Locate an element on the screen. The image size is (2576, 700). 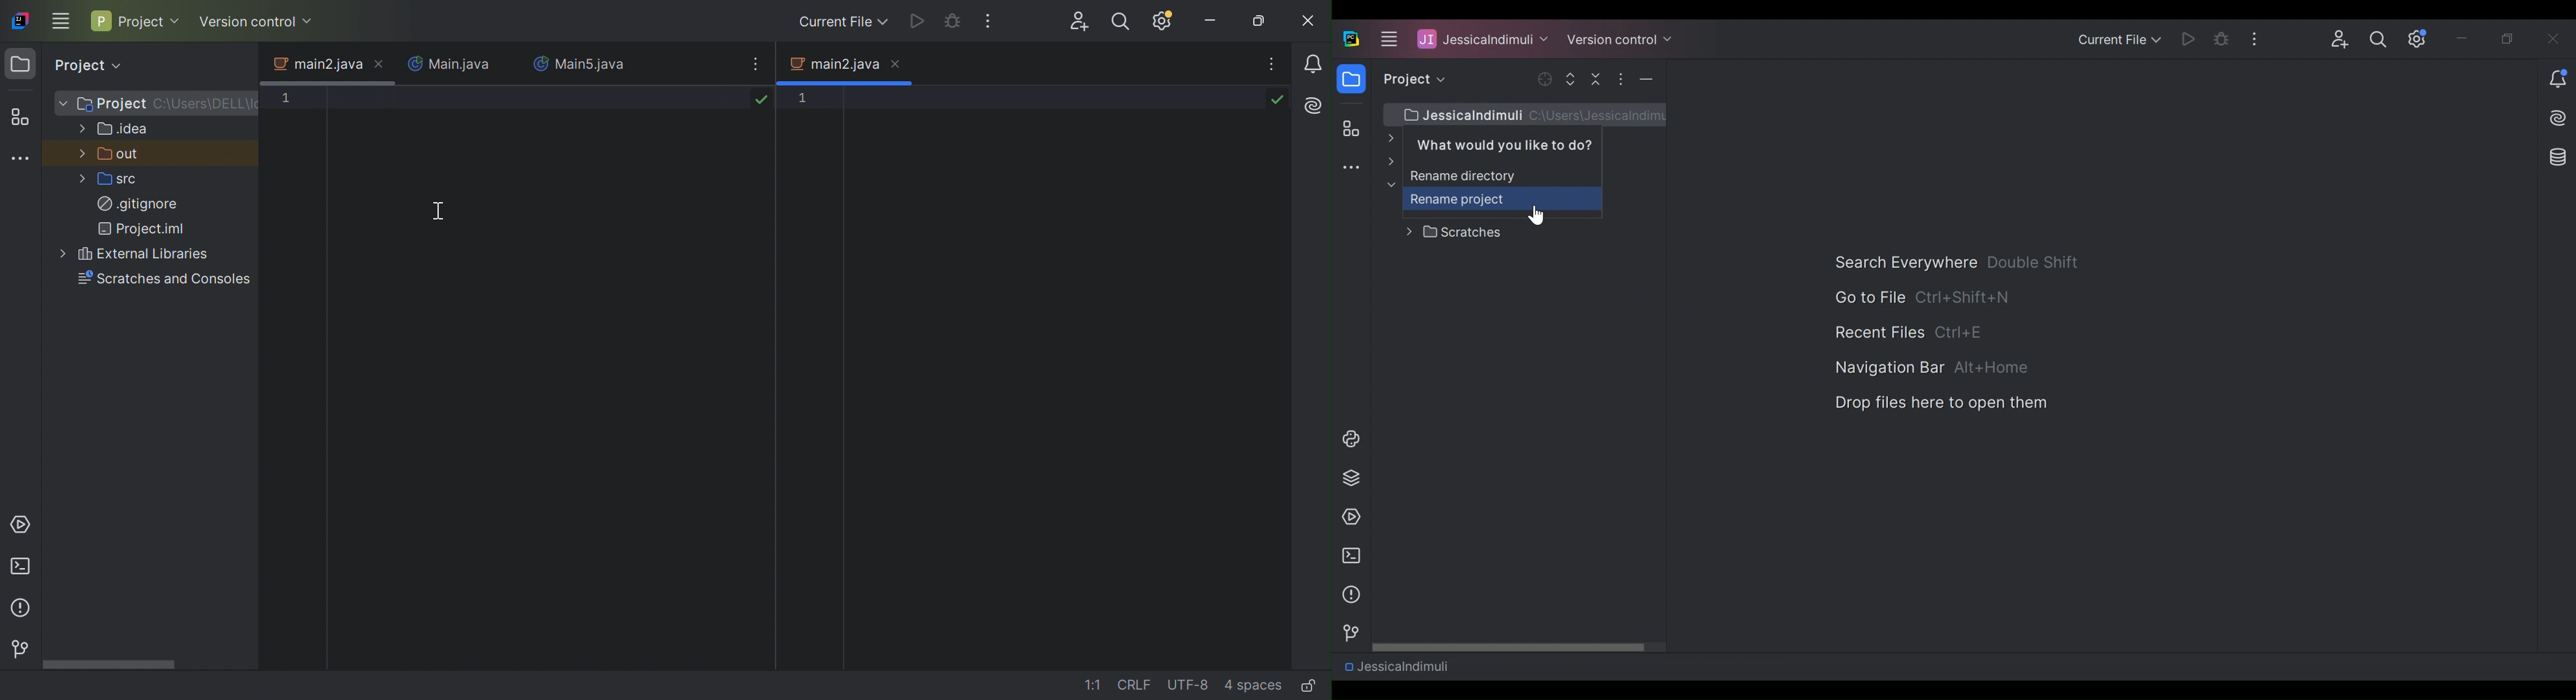
AI Assistant is located at coordinates (1313, 108).